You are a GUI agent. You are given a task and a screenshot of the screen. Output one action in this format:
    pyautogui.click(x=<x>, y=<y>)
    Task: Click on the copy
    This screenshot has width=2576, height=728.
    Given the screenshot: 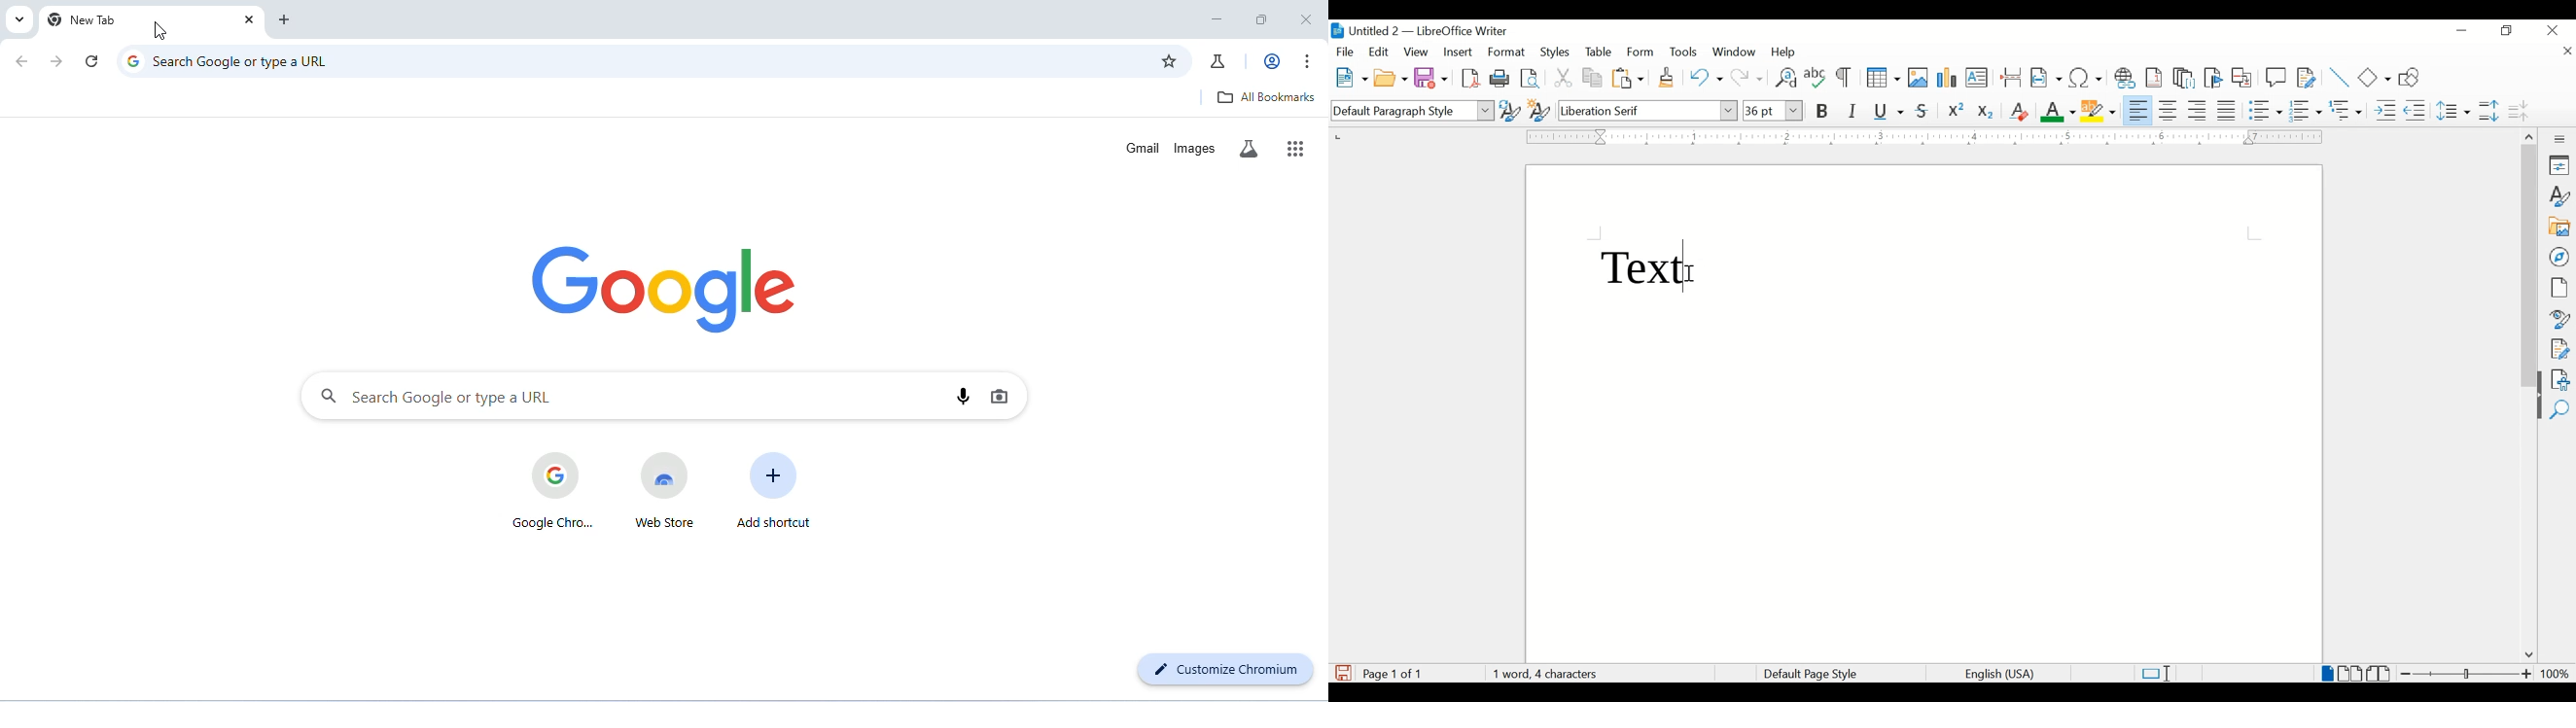 What is the action you would take?
    pyautogui.click(x=1594, y=78)
    